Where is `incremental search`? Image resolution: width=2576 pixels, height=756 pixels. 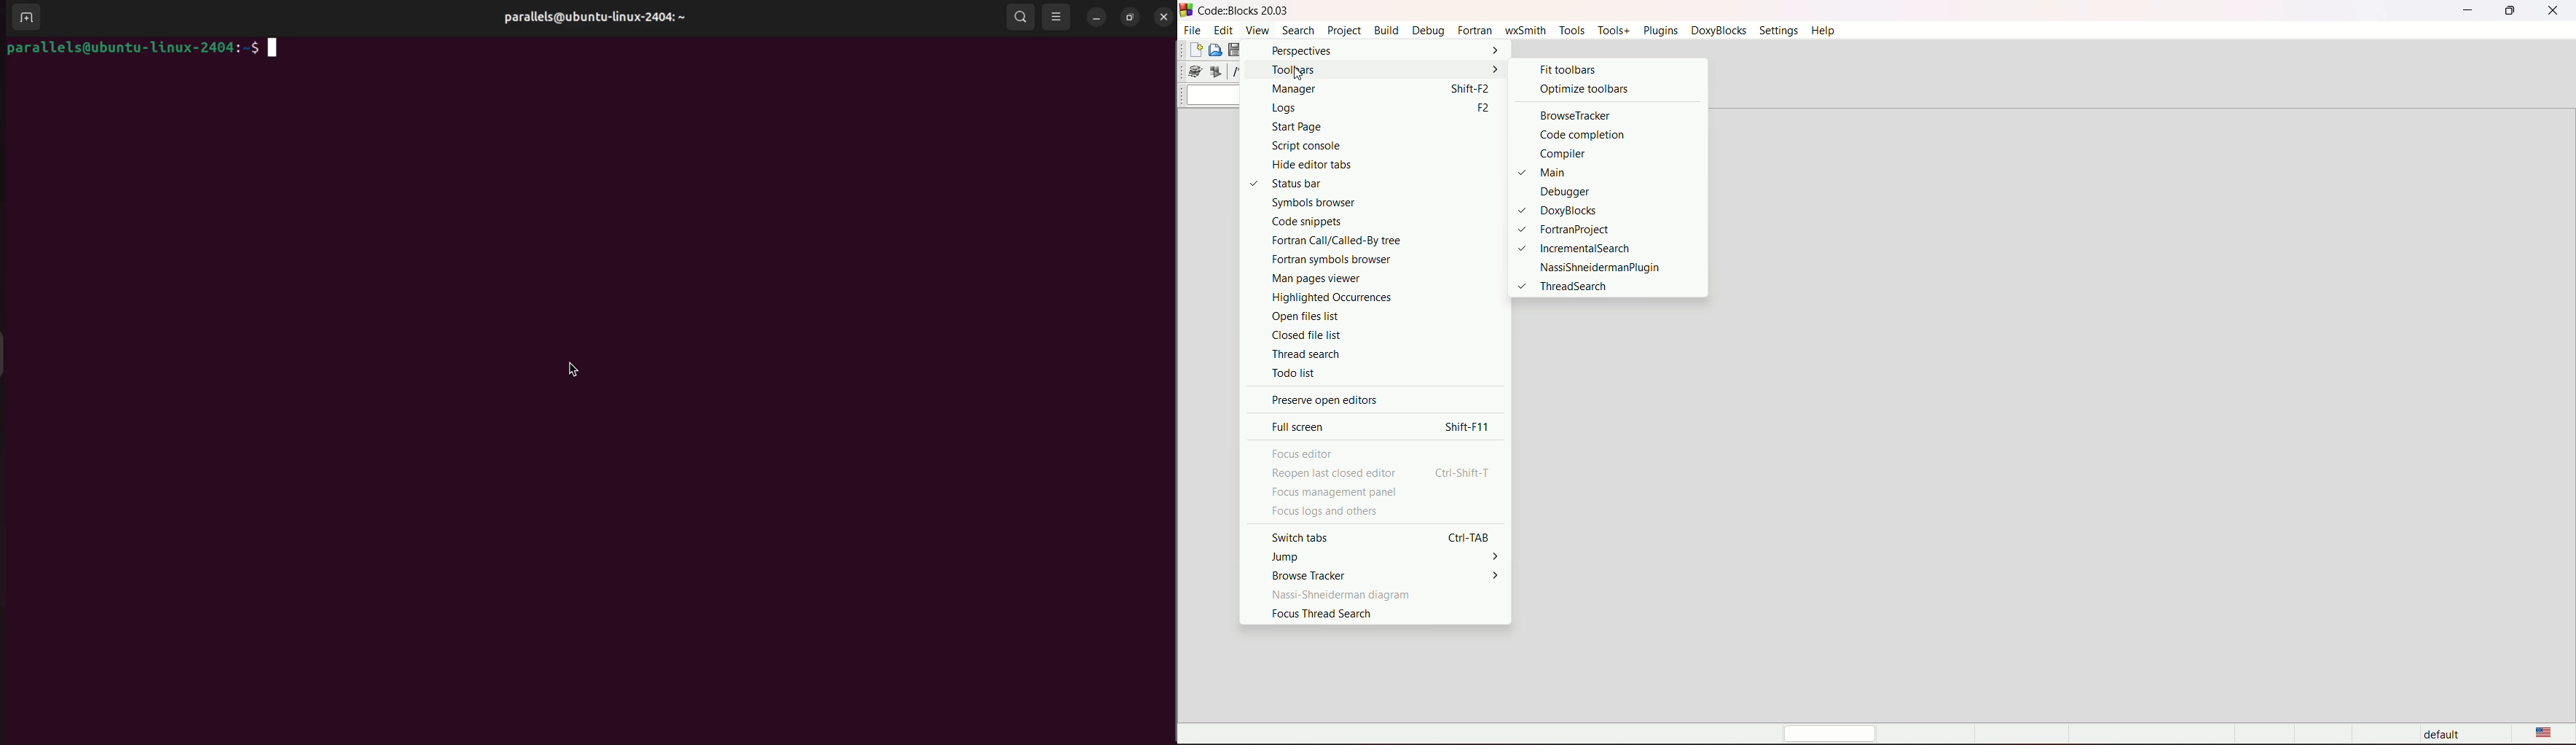
incremental search is located at coordinates (1582, 248).